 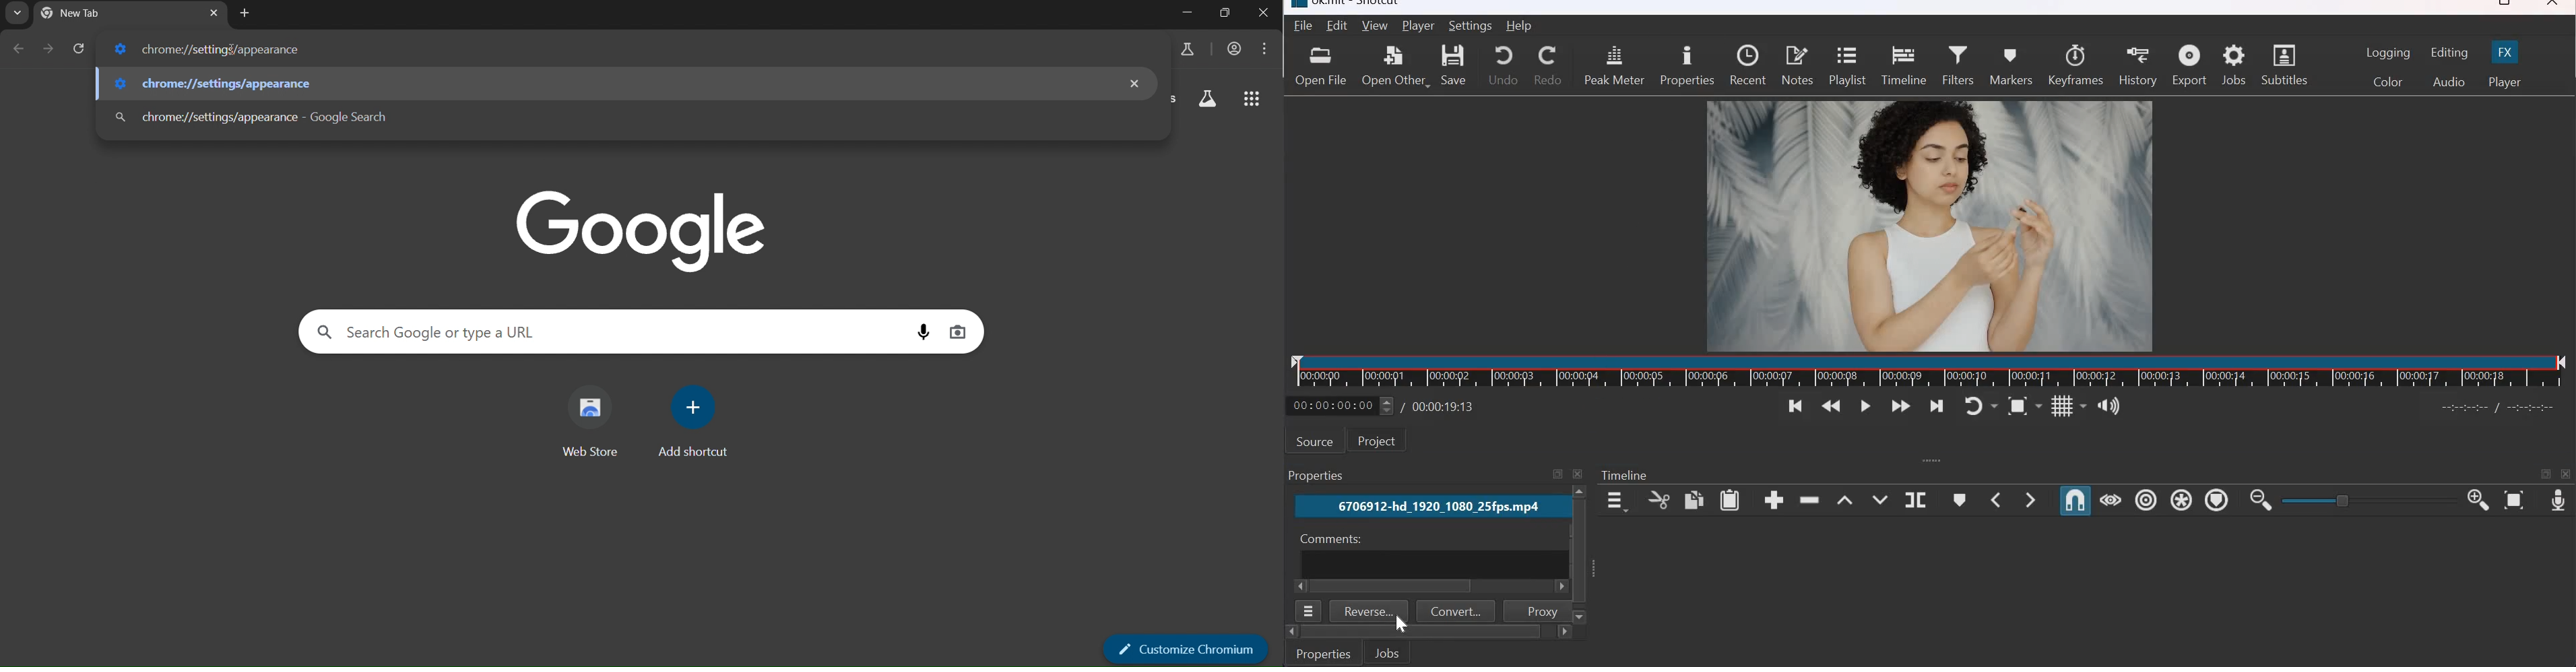 What do you see at coordinates (1580, 492) in the screenshot?
I see `scroll up` at bounding box center [1580, 492].